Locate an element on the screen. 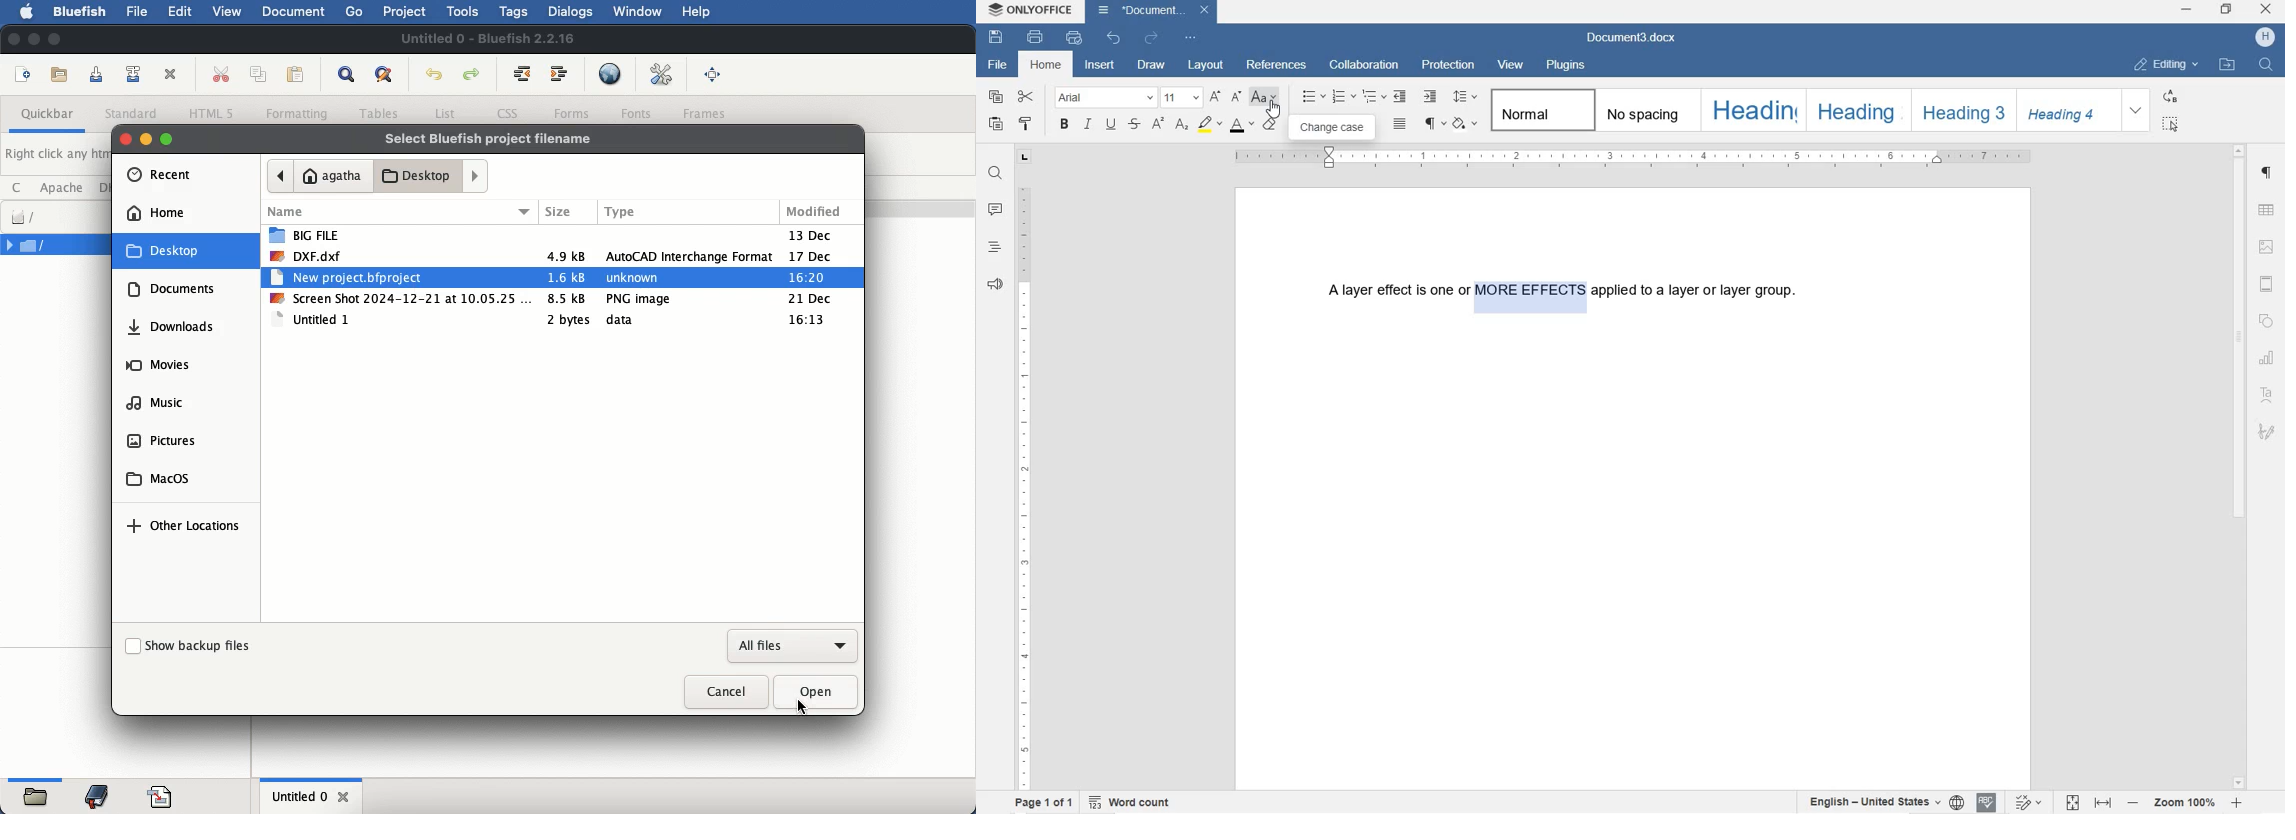  SHADING is located at coordinates (1466, 123).